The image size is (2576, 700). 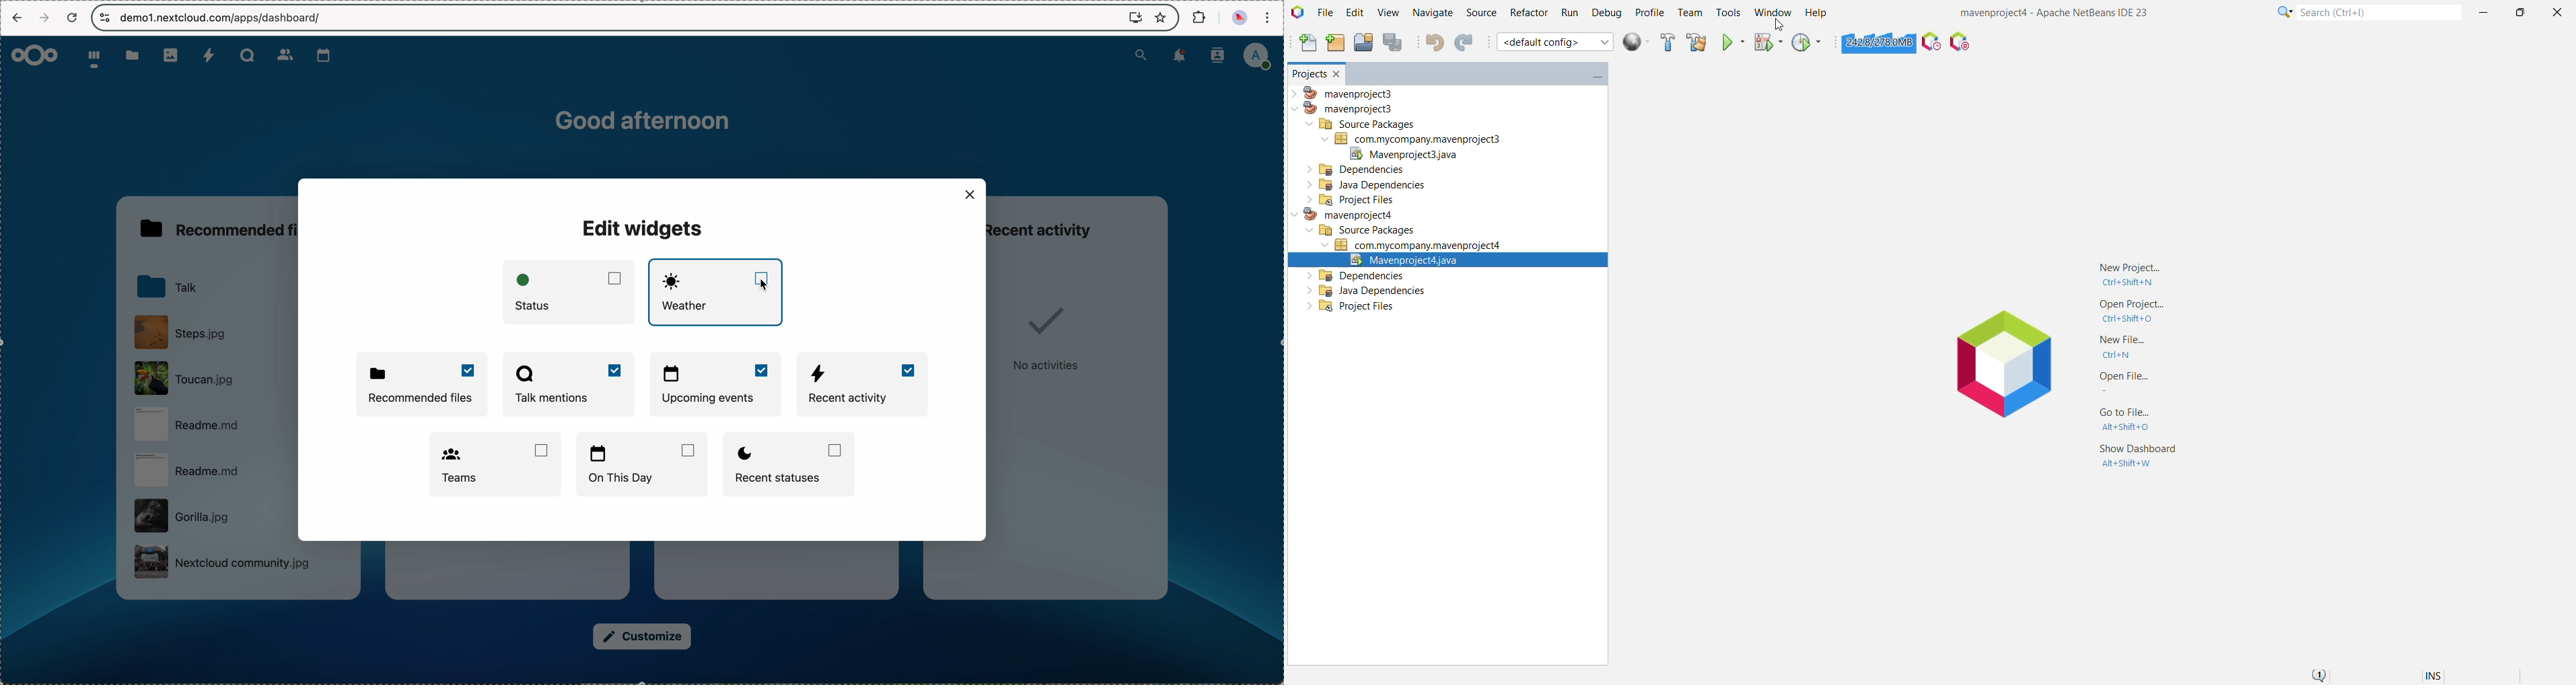 I want to click on navigate back, so click(x=16, y=19).